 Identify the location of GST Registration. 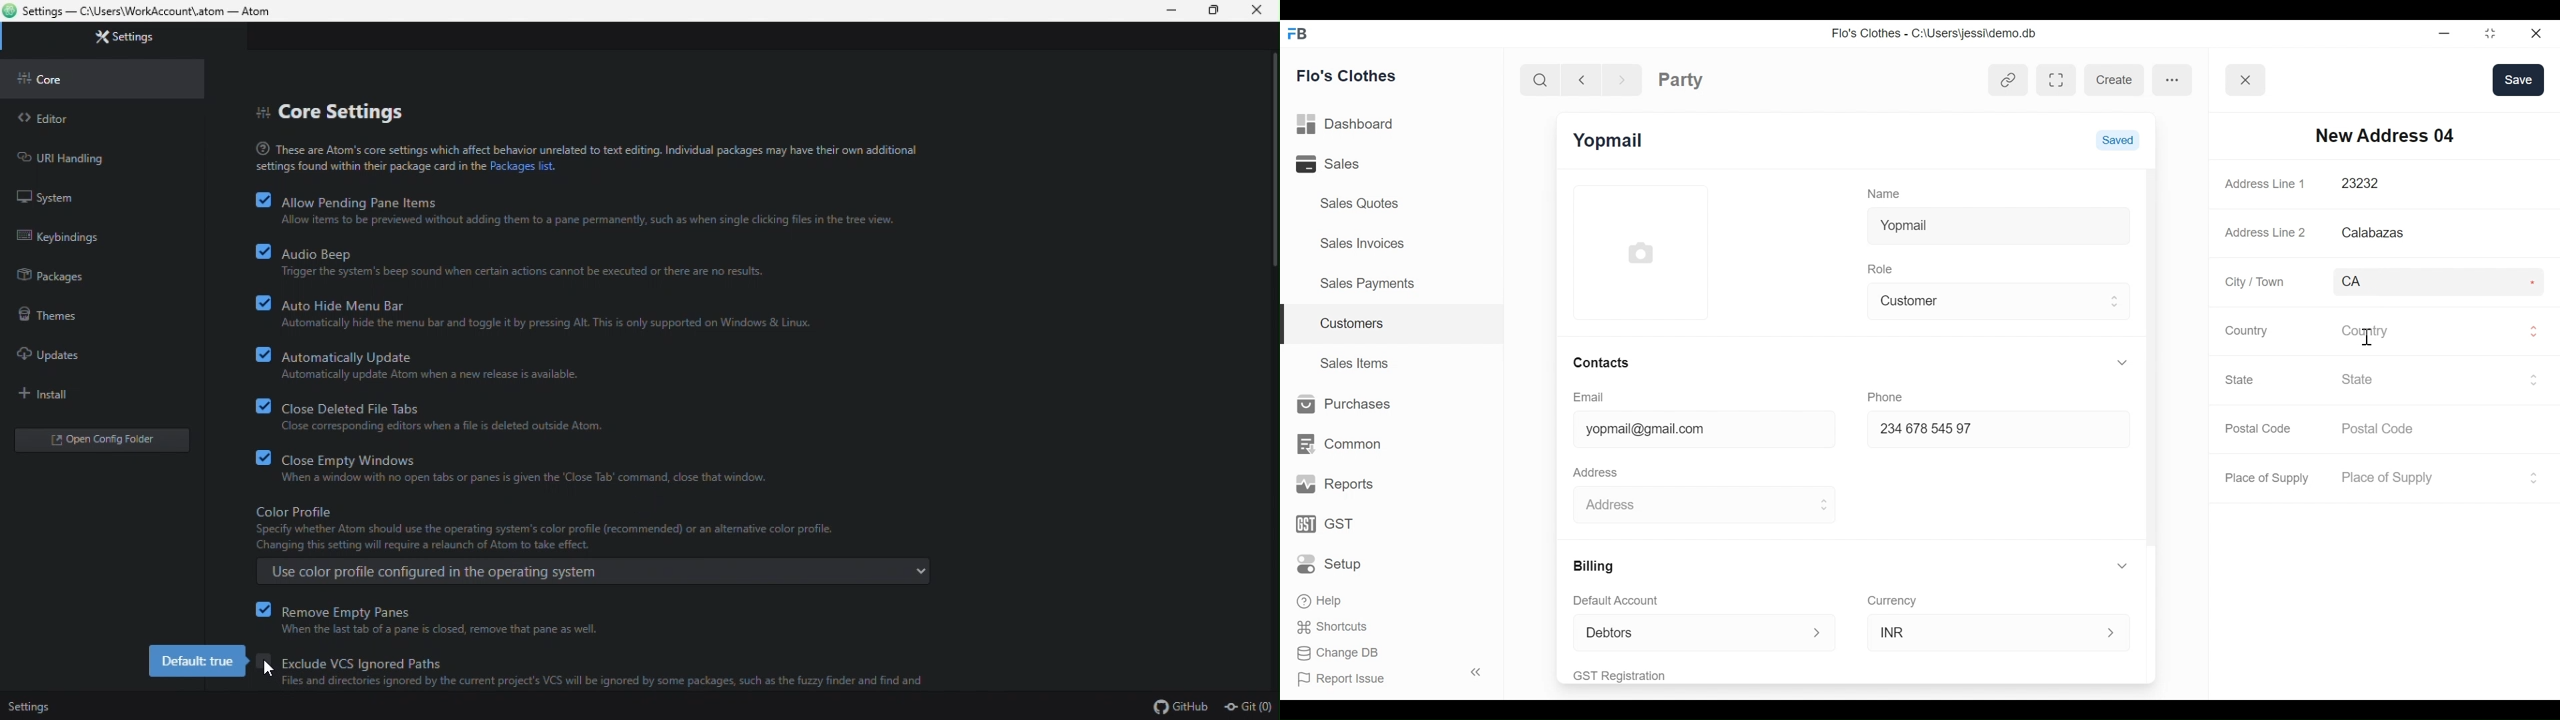
(1636, 675).